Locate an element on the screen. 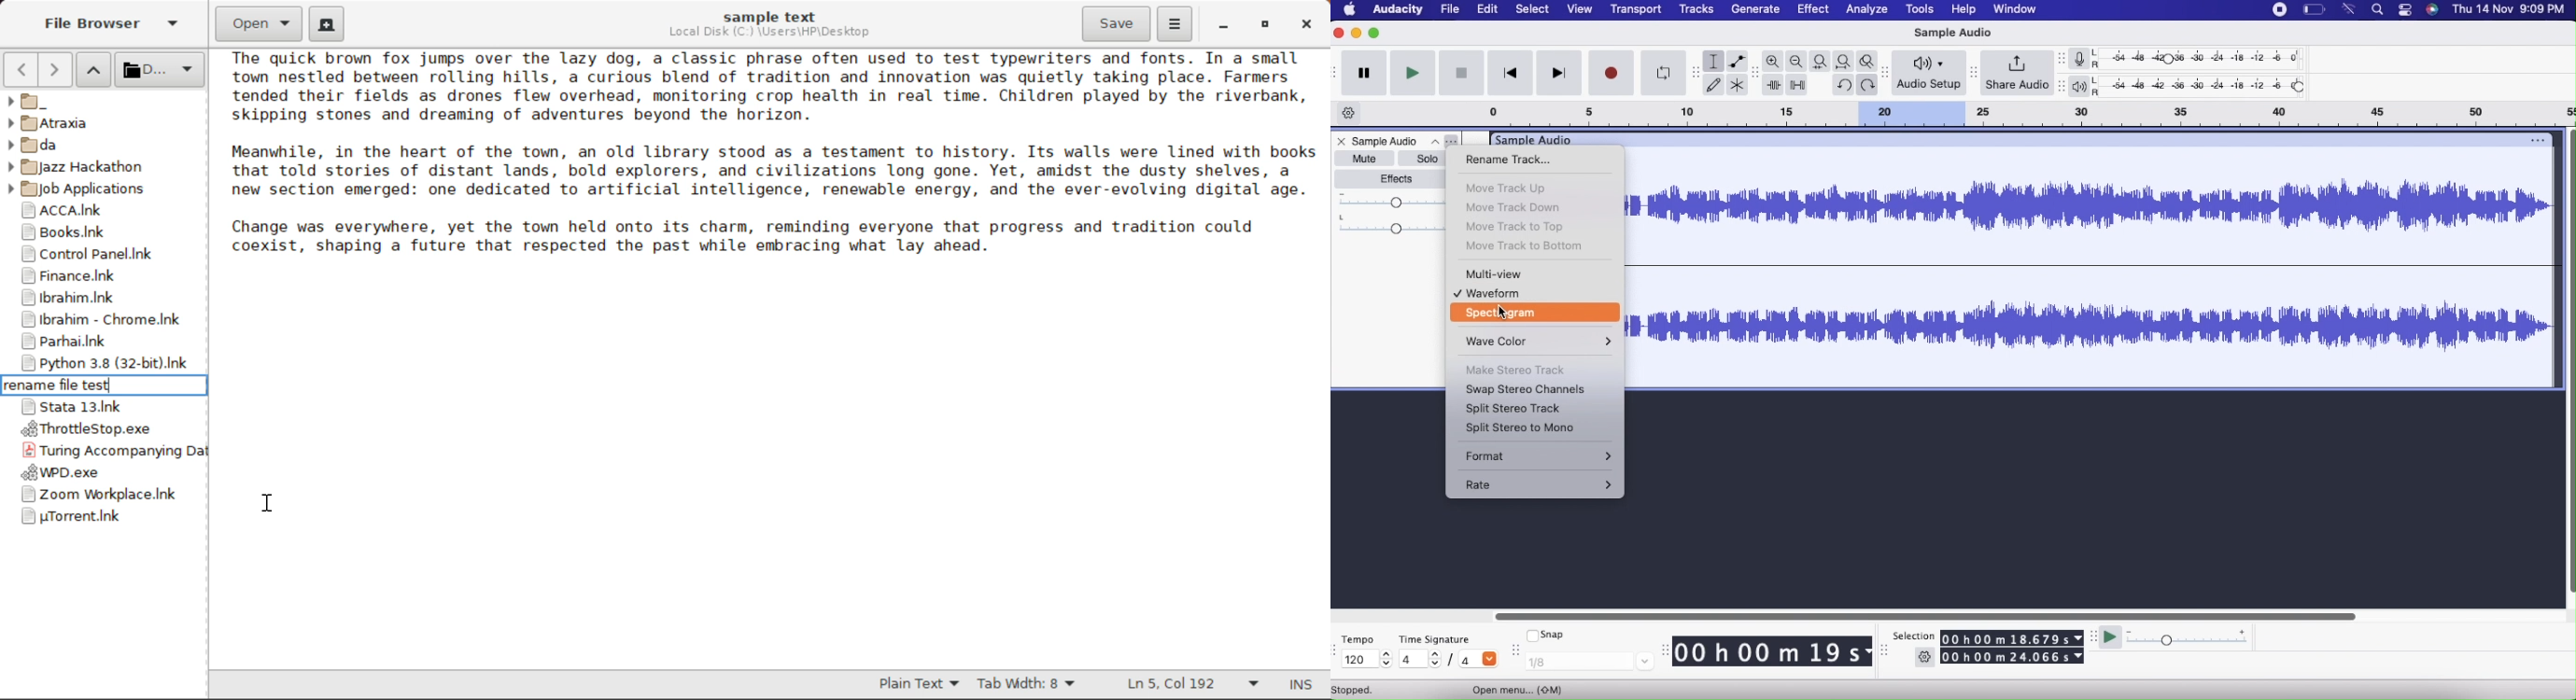 Image resolution: width=2576 pixels, height=700 pixels. move toolbar is located at coordinates (1972, 74).